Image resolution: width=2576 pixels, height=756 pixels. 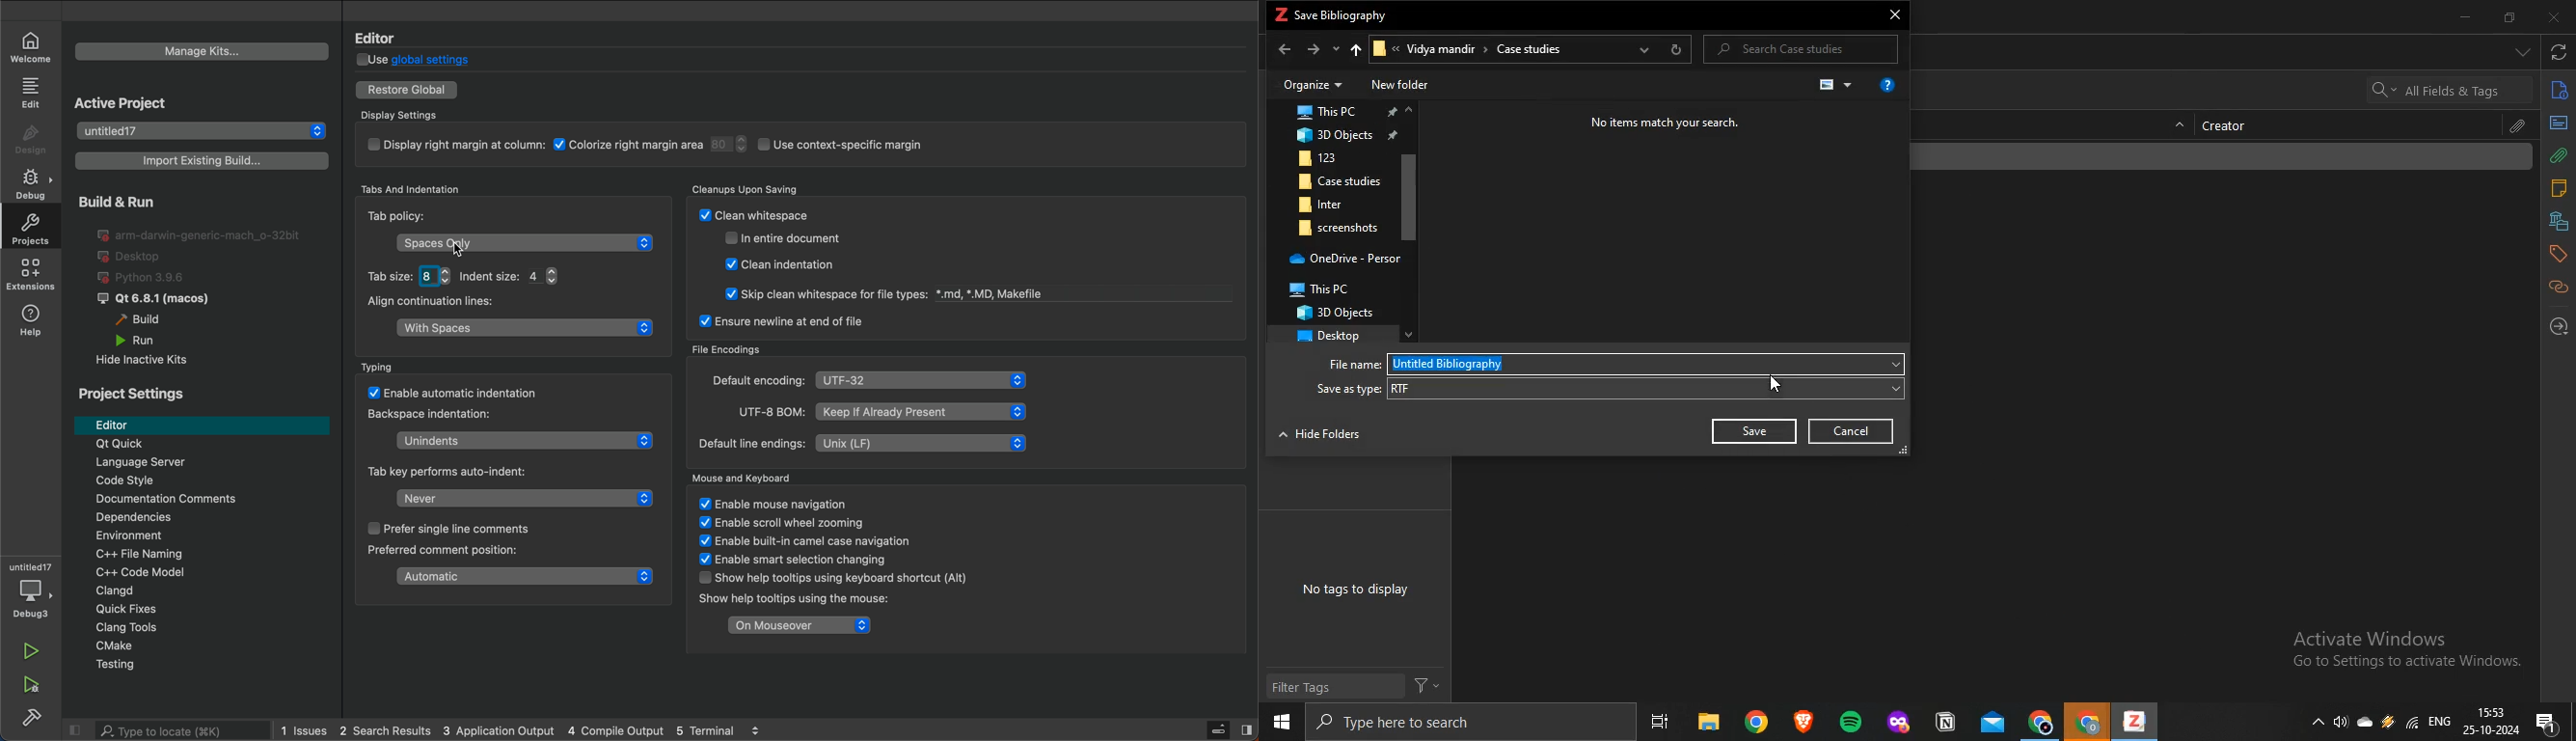 What do you see at coordinates (1669, 126) in the screenshot?
I see `No items match your search.` at bounding box center [1669, 126].